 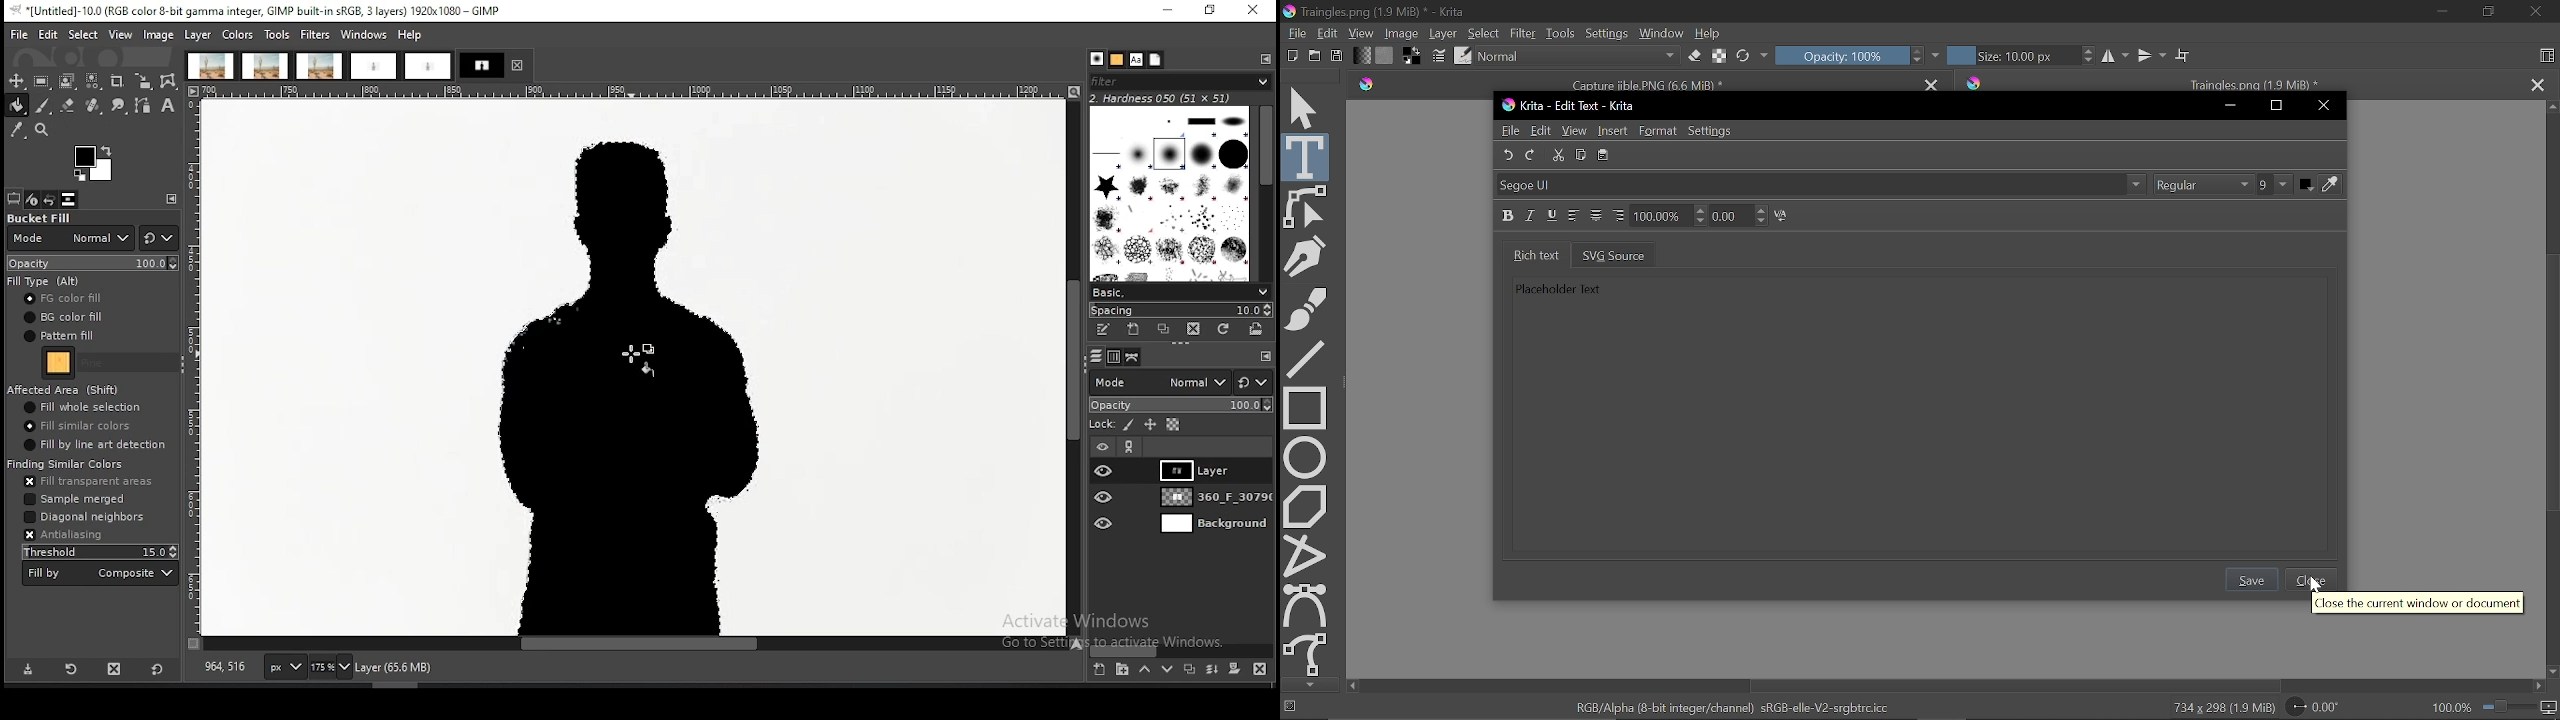 I want to click on scale, so click(x=194, y=368).